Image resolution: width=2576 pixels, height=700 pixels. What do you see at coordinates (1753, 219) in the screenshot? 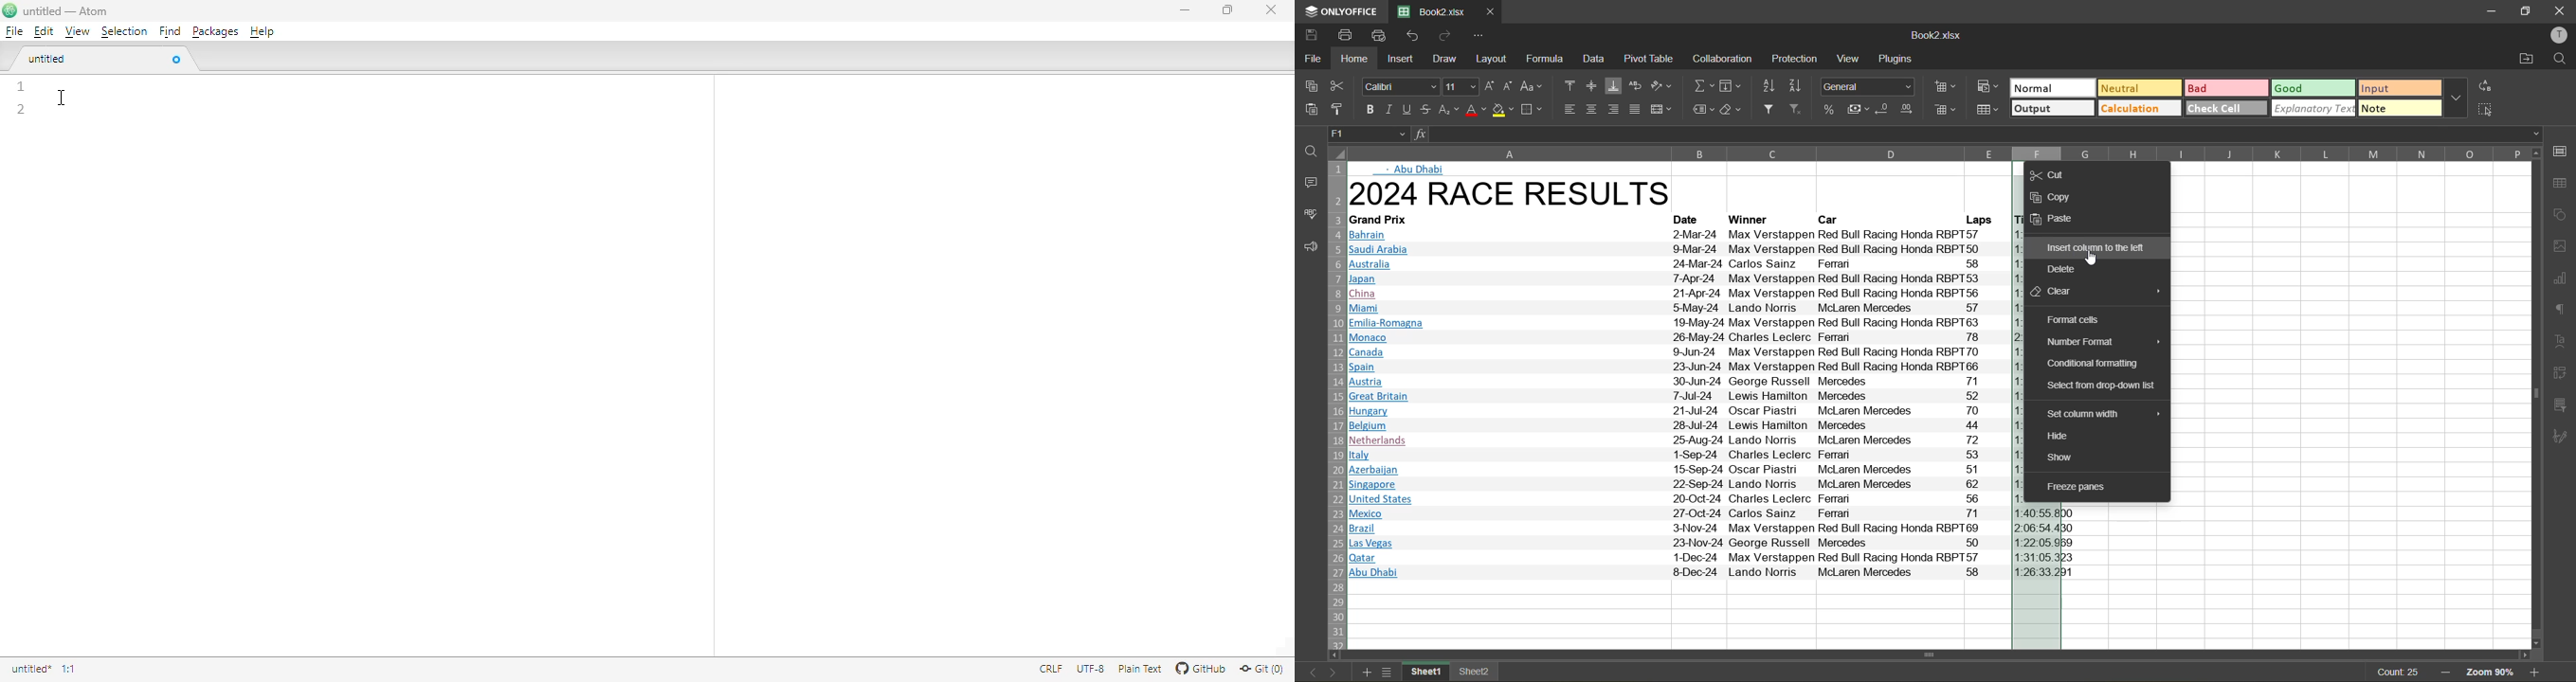
I see `Winner` at bounding box center [1753, 219].